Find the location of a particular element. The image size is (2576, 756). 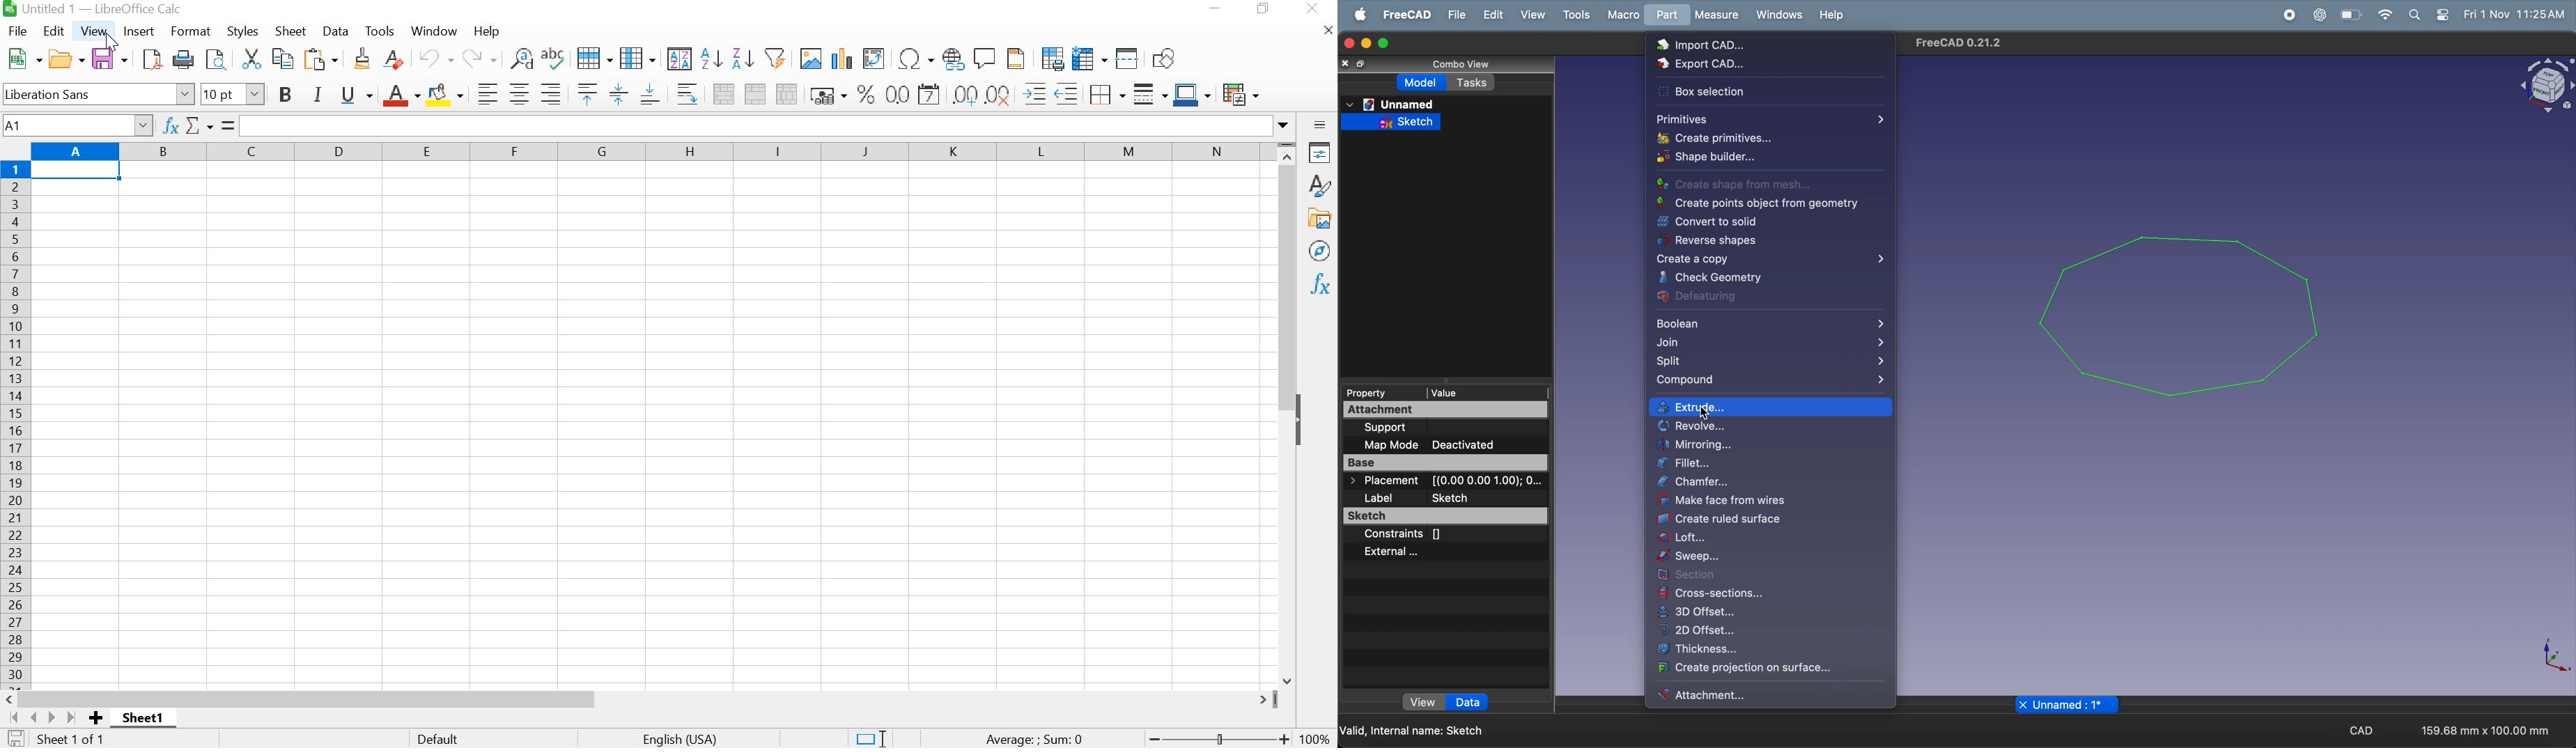

FIND AND REPLACE is located at coordinates (520, 59).